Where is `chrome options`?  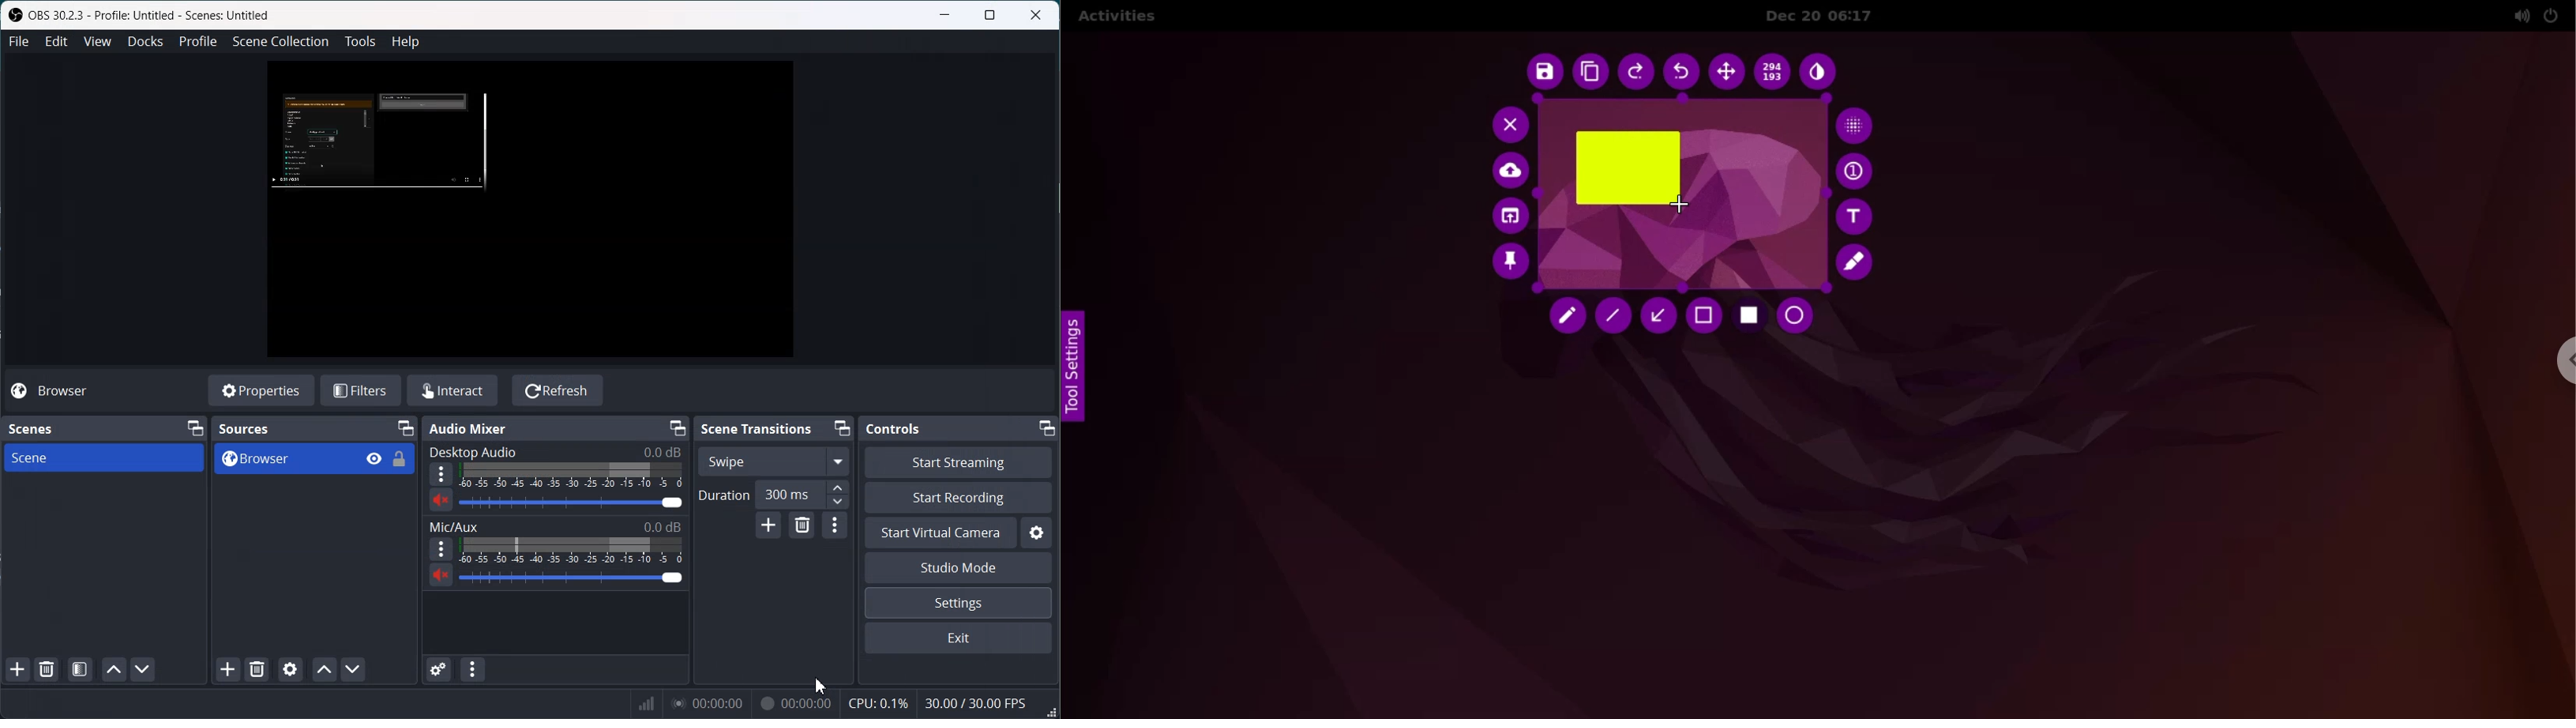 chrome options is located at coordinates (2563, 360).